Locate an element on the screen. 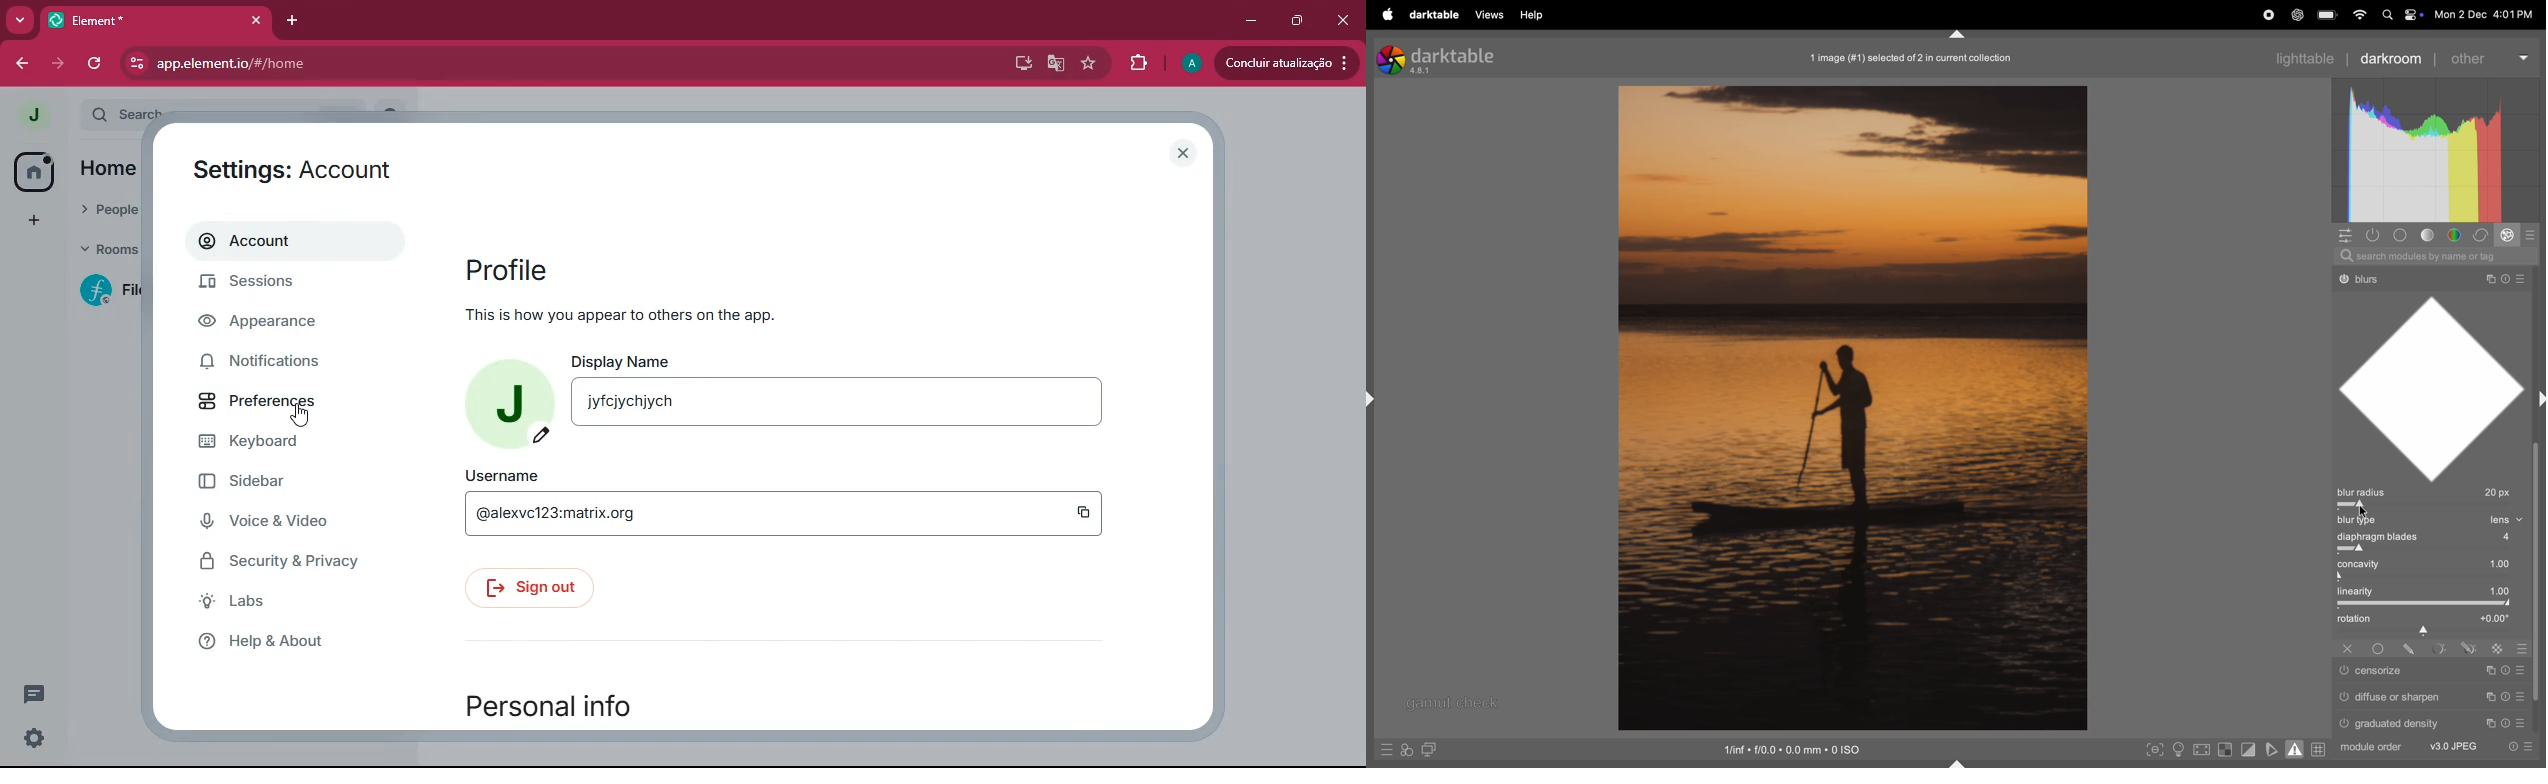  toggle high quality processing is located at coordinates (2204, 750).